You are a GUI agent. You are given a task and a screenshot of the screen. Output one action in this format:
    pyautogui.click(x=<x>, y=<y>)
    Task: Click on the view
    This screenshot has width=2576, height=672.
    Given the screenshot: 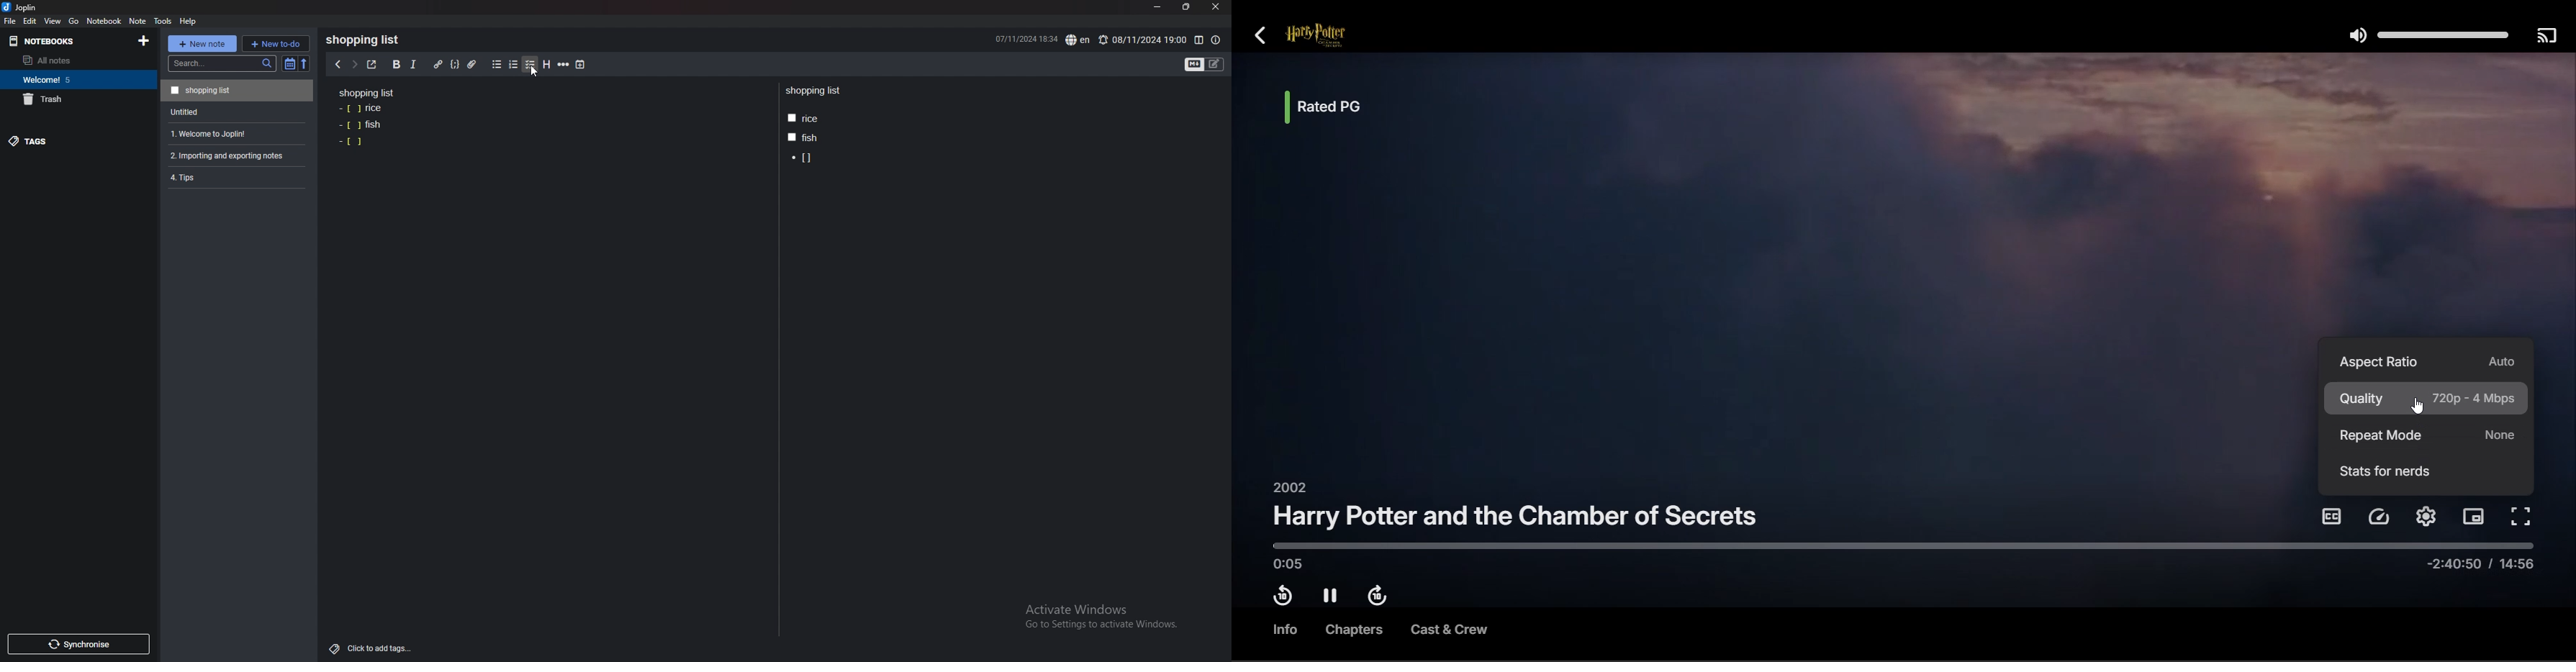 What is the action you would take?
    pyautogui.click(x=54, y=21)
    